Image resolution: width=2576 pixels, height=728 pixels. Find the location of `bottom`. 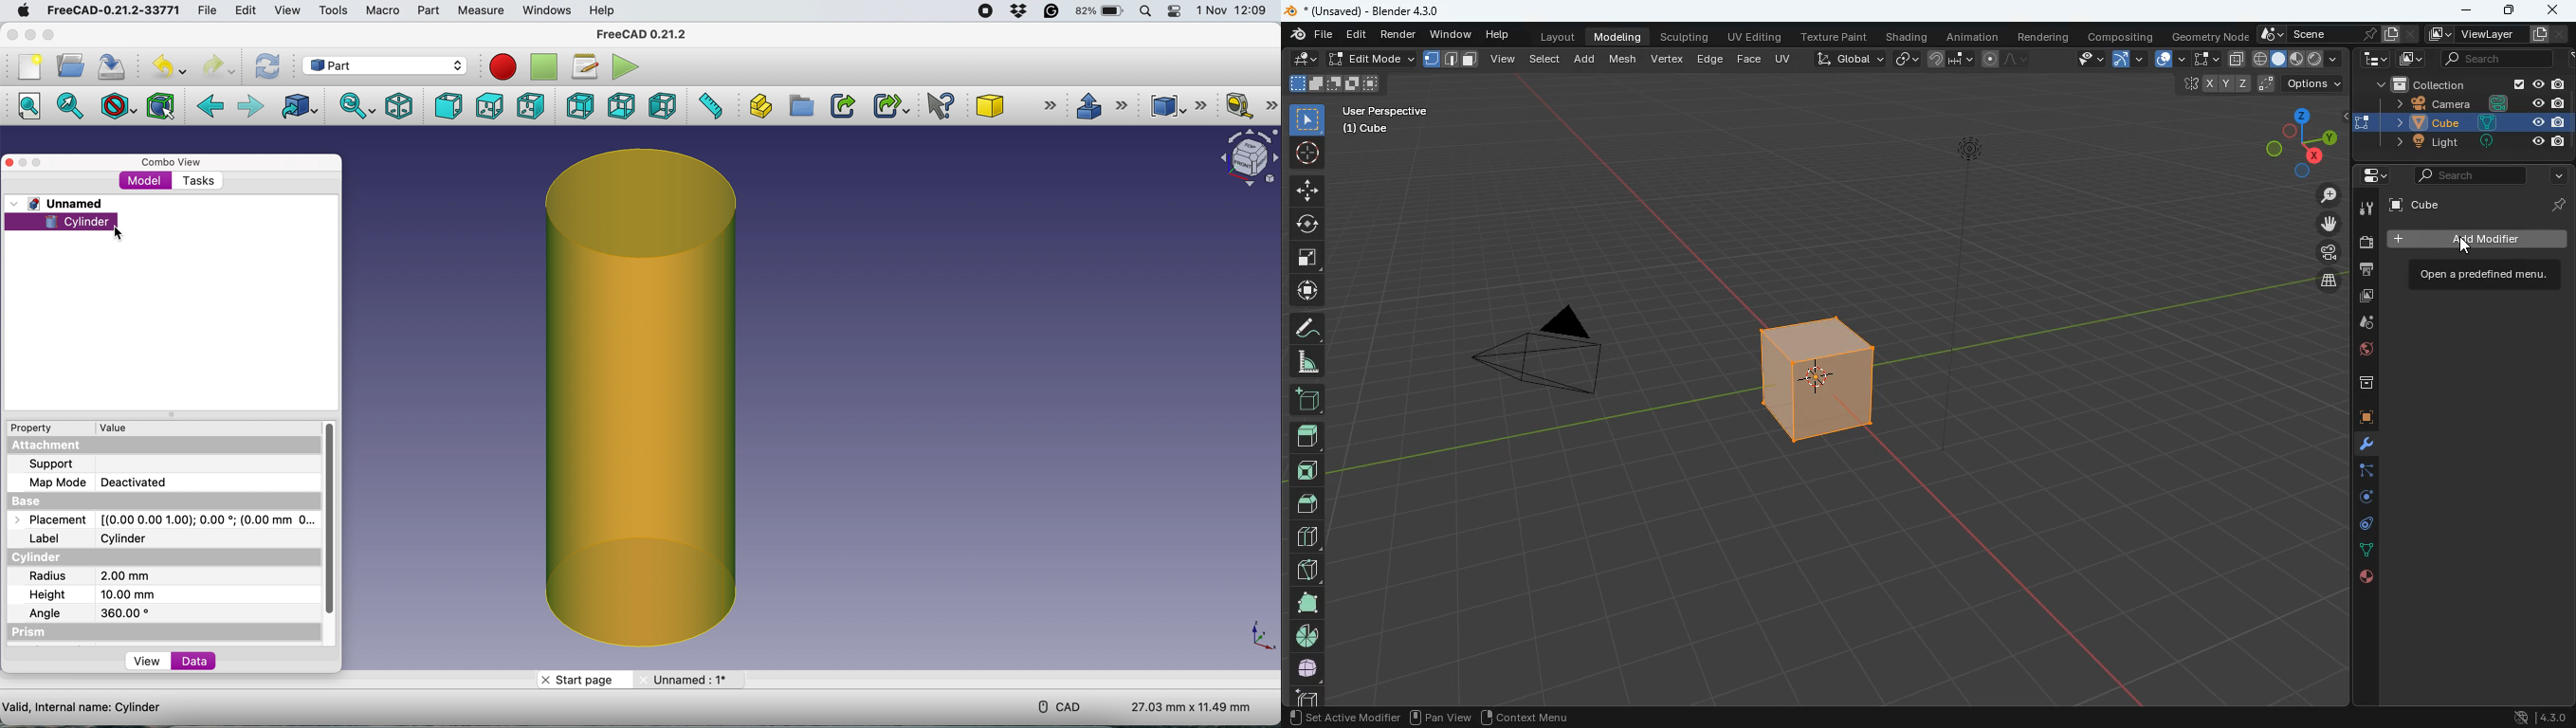

bottom is located at coordinates (619, 106).